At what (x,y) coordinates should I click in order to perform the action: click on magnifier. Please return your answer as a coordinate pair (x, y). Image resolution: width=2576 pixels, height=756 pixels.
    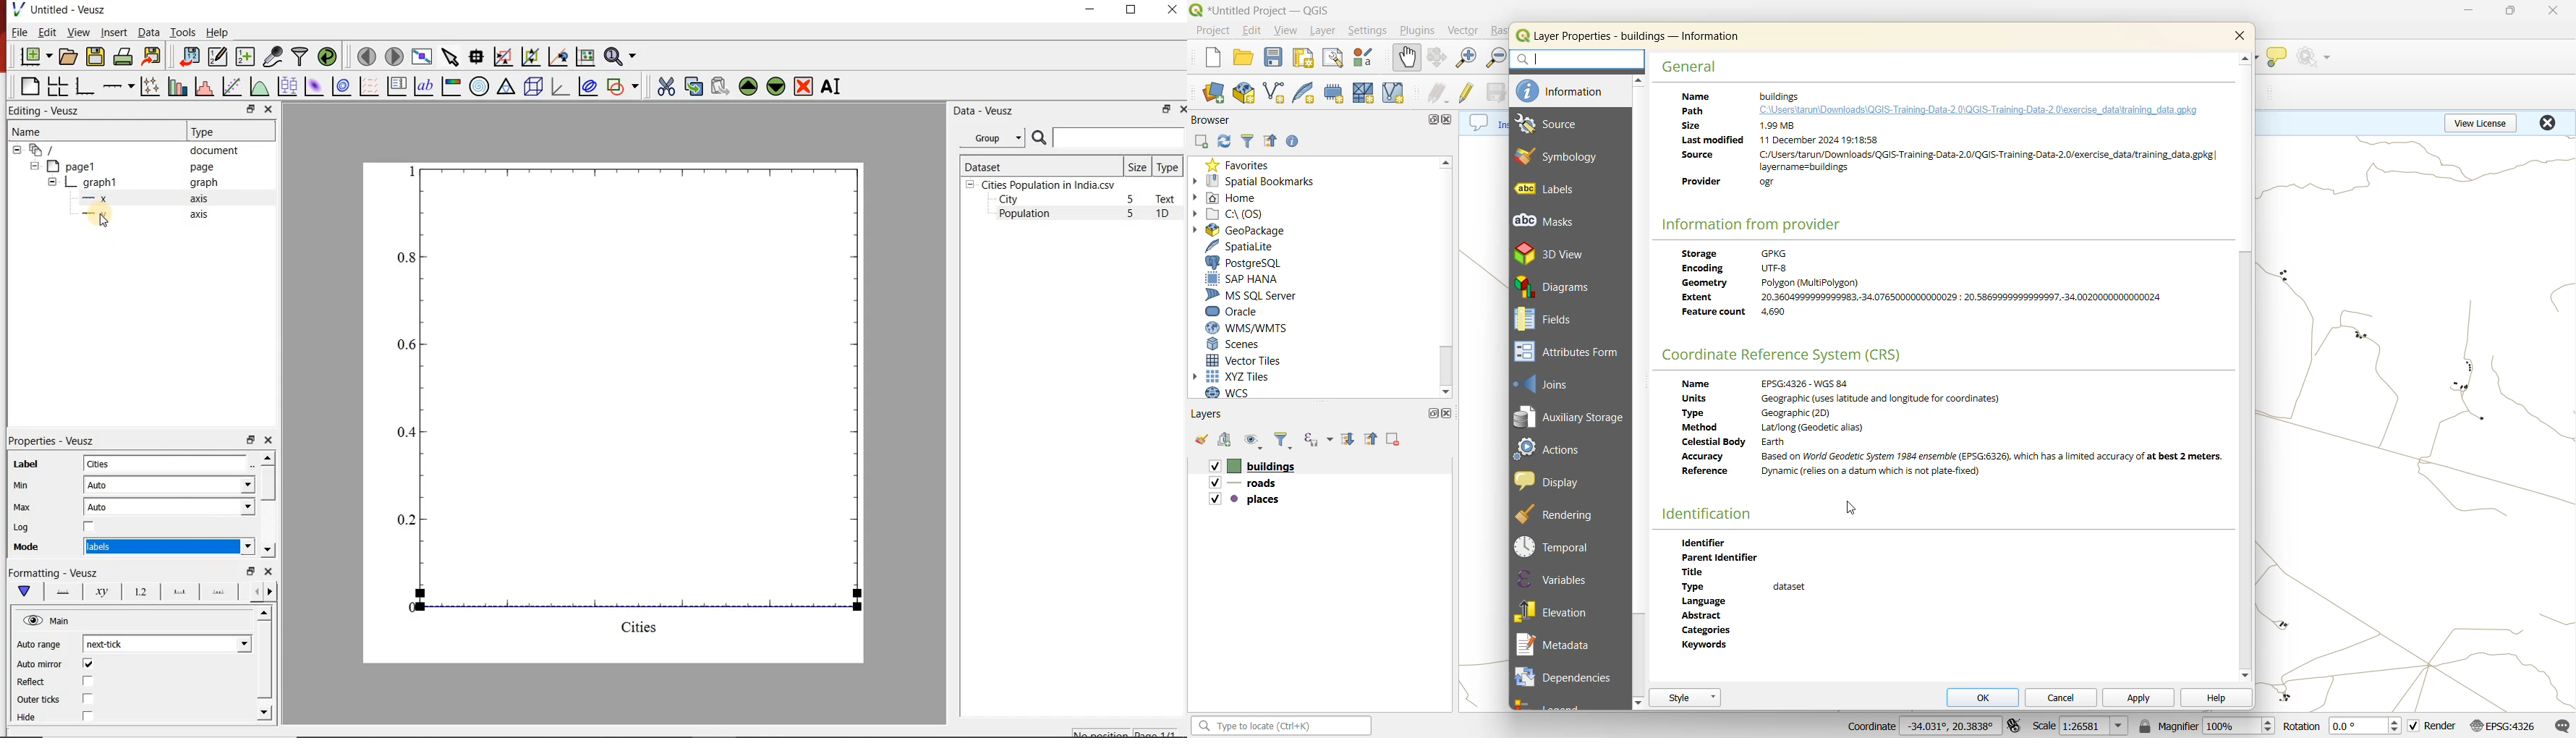
    Looking at the image, I should click on (2208, 725).